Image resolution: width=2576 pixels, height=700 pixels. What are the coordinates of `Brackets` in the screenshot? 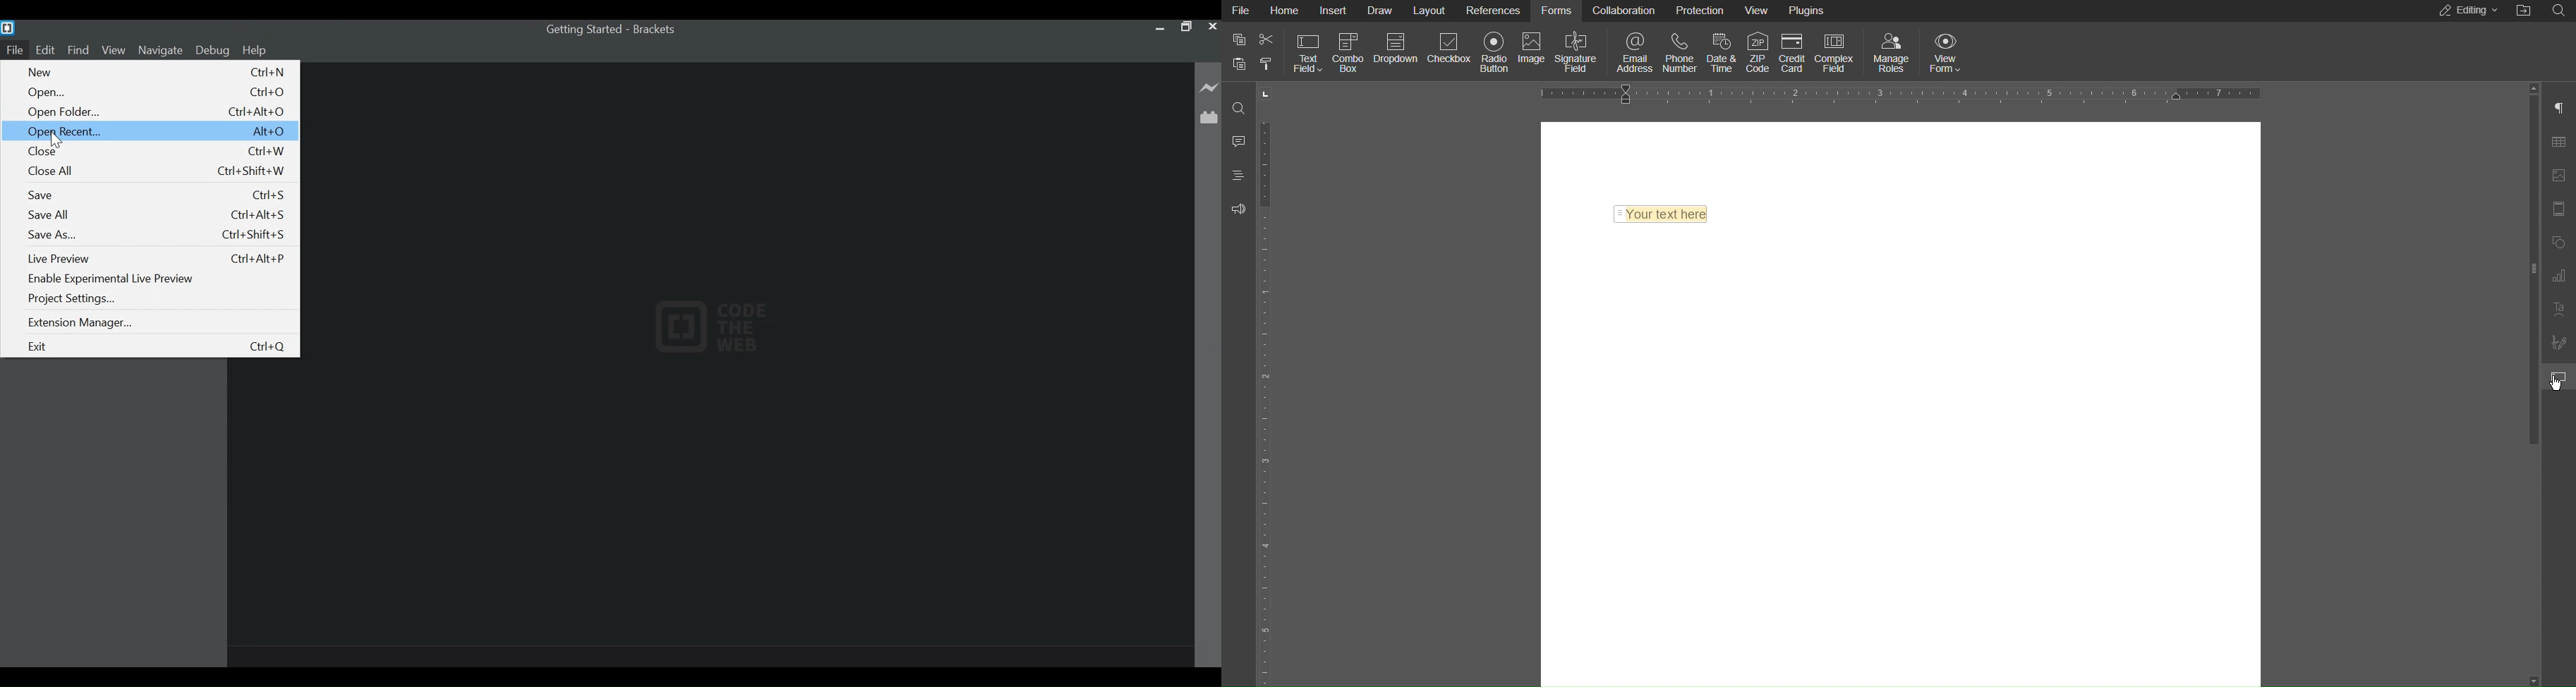 It's located at (657, 29).